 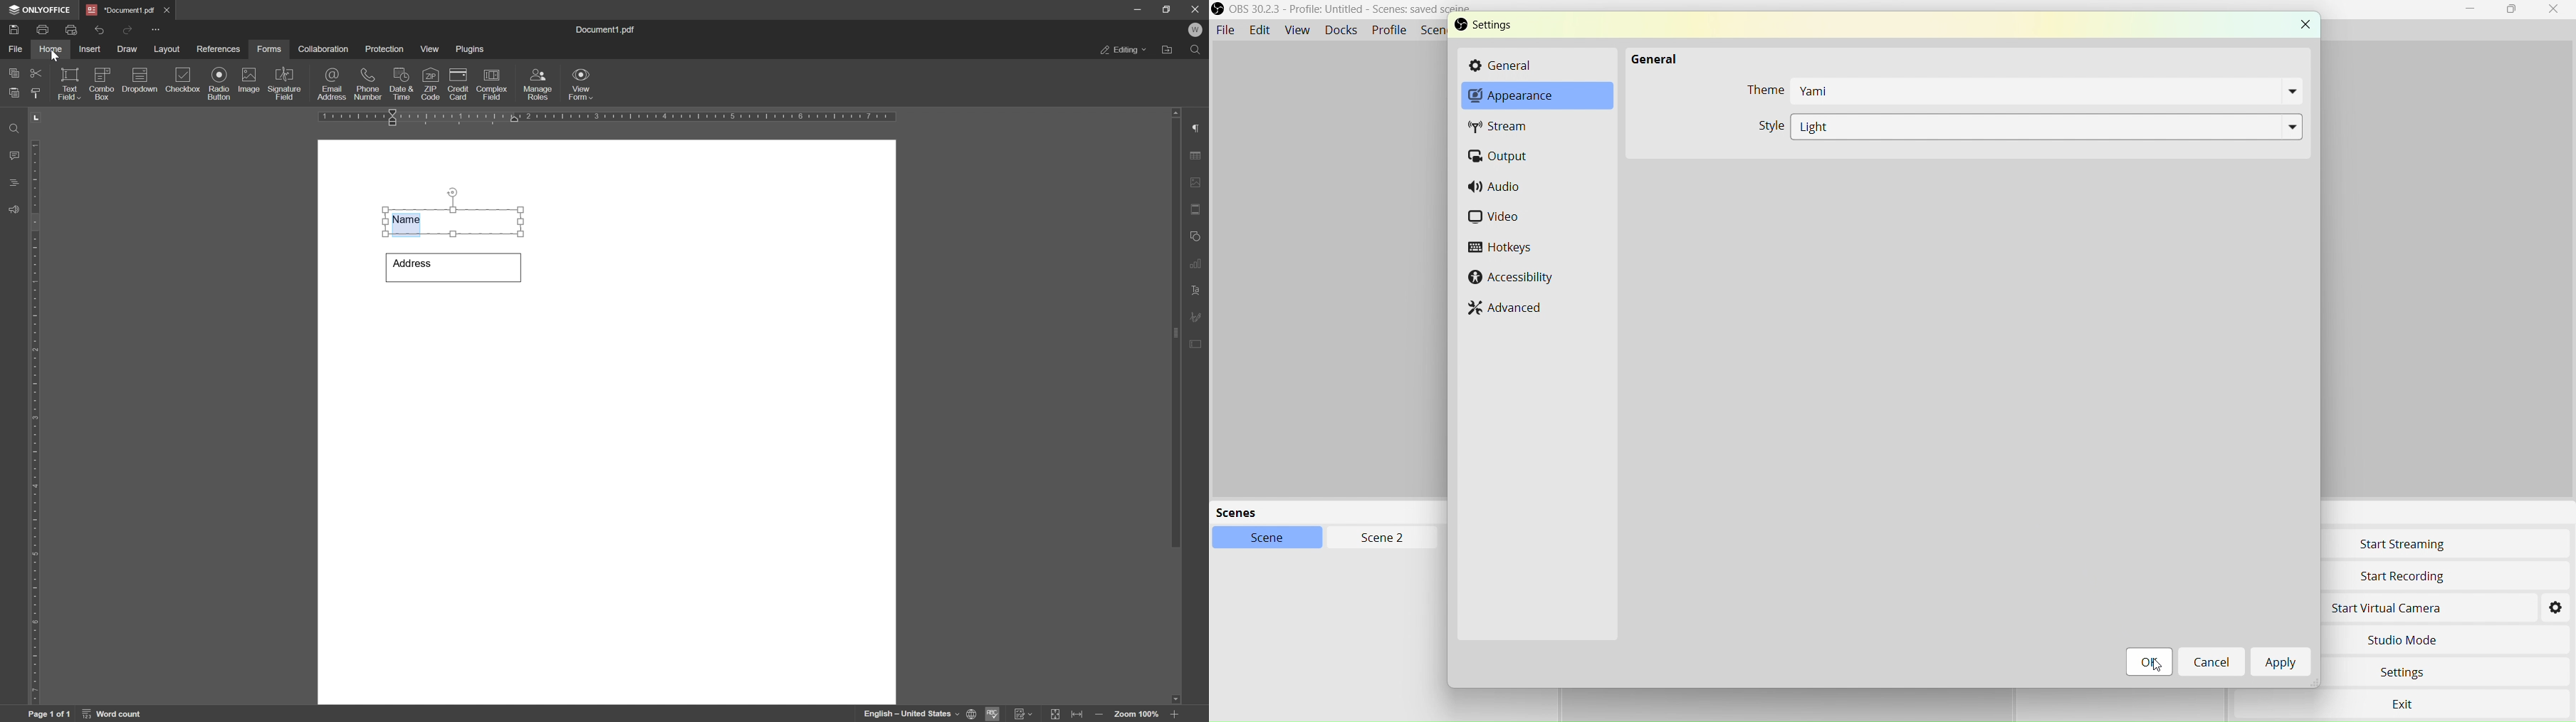 What do you see at coordinates (2431, 575) in the screenshot?
I see `Start Recording` at bounding box center [2431, 575].